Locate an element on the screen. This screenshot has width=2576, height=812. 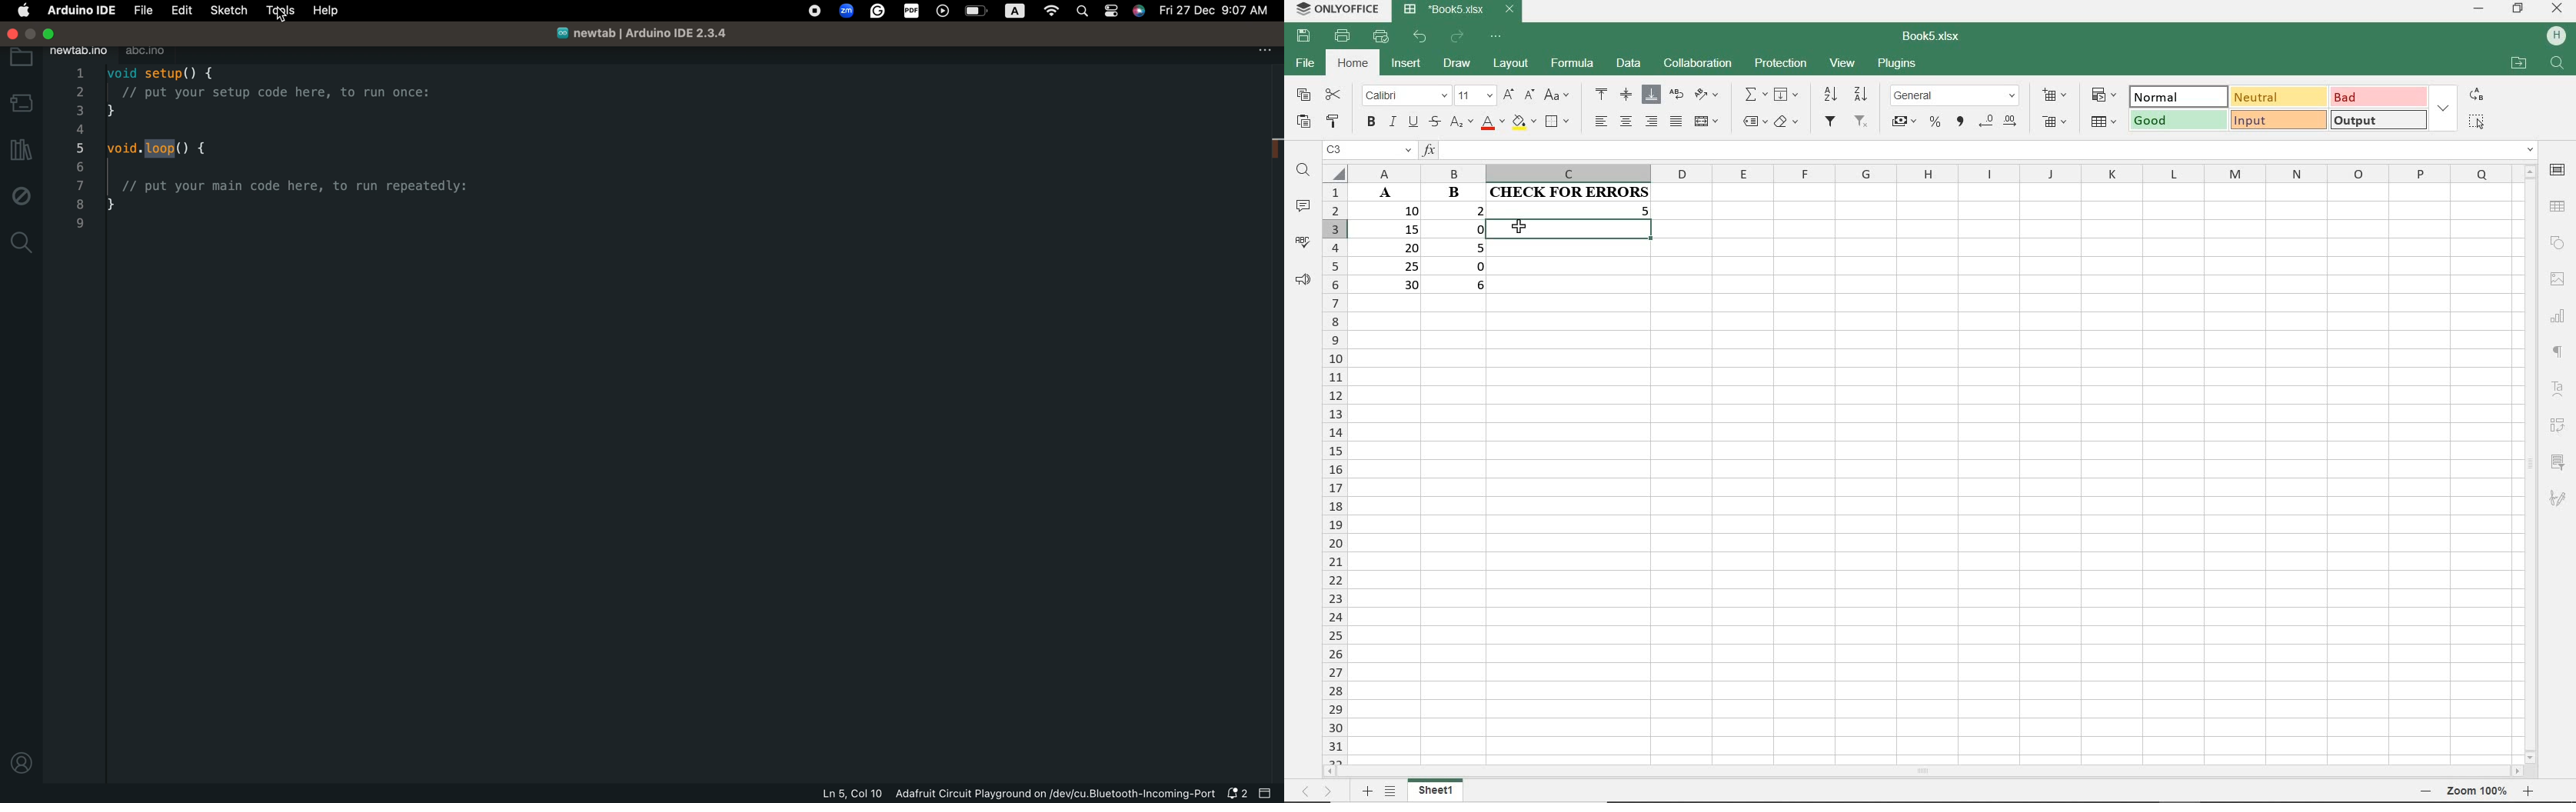
ALIGN RIGHT is located at coordinates (1652, 122).